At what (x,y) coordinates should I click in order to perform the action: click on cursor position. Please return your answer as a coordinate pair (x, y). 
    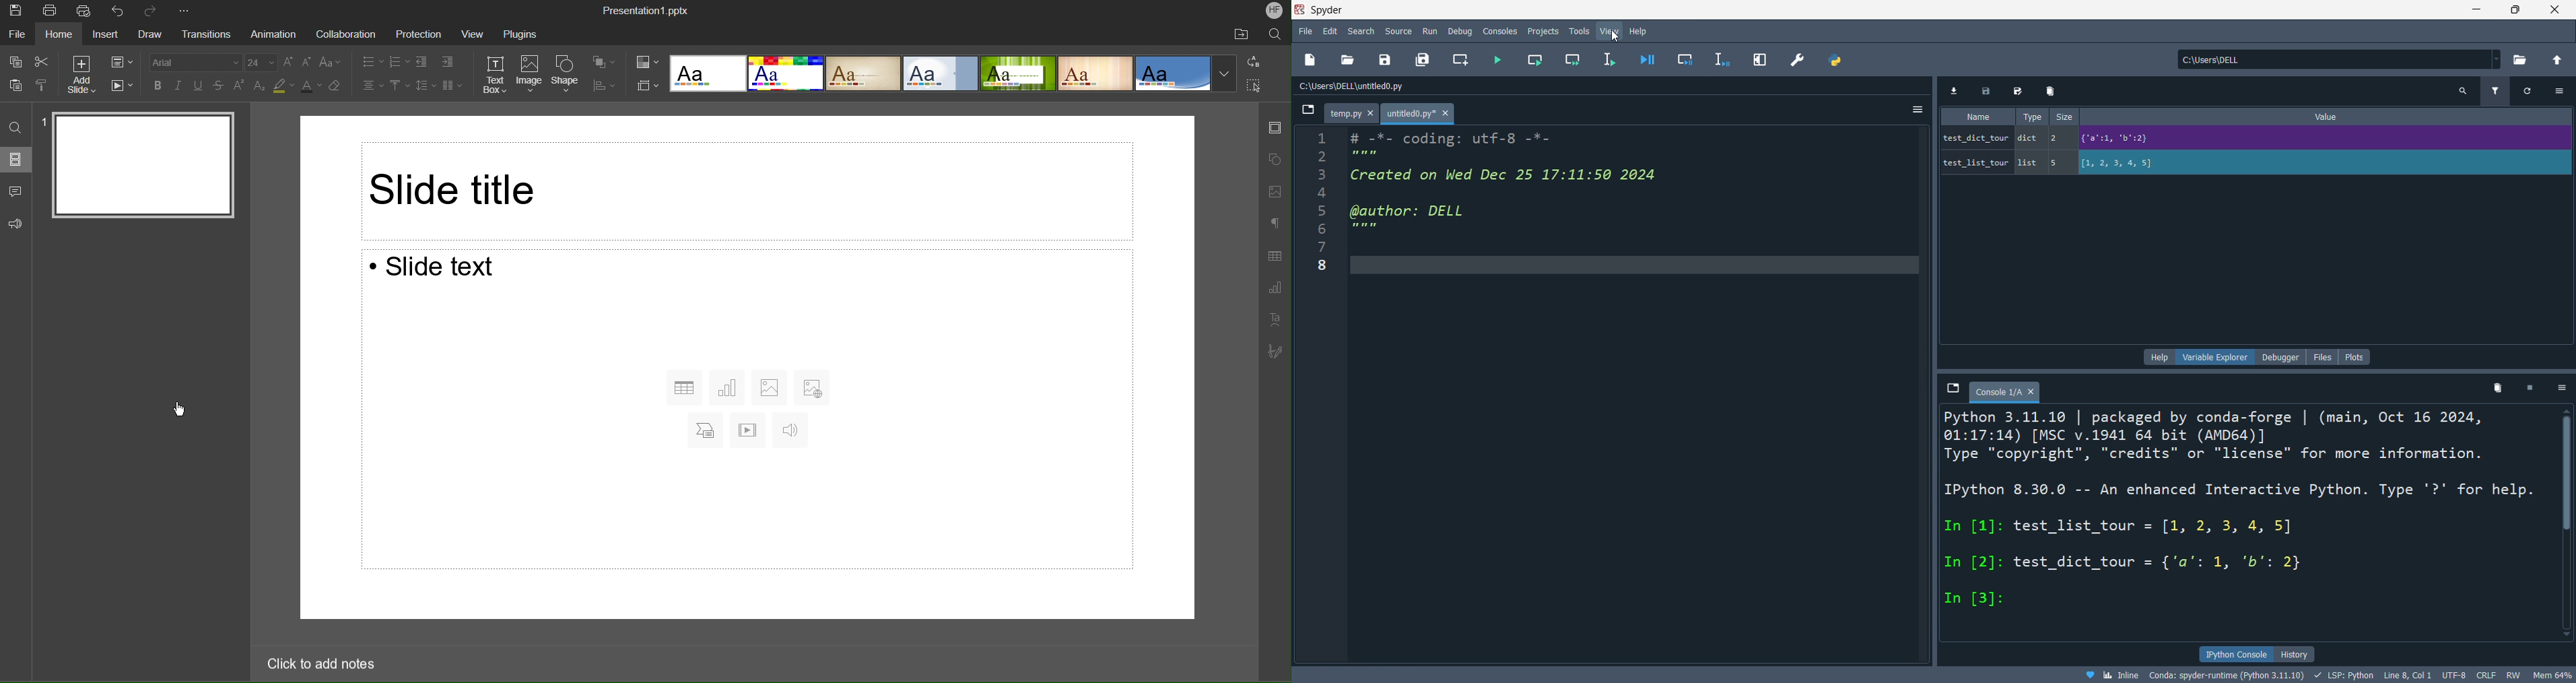
    Looking at the image, I should click on (2407, 676).